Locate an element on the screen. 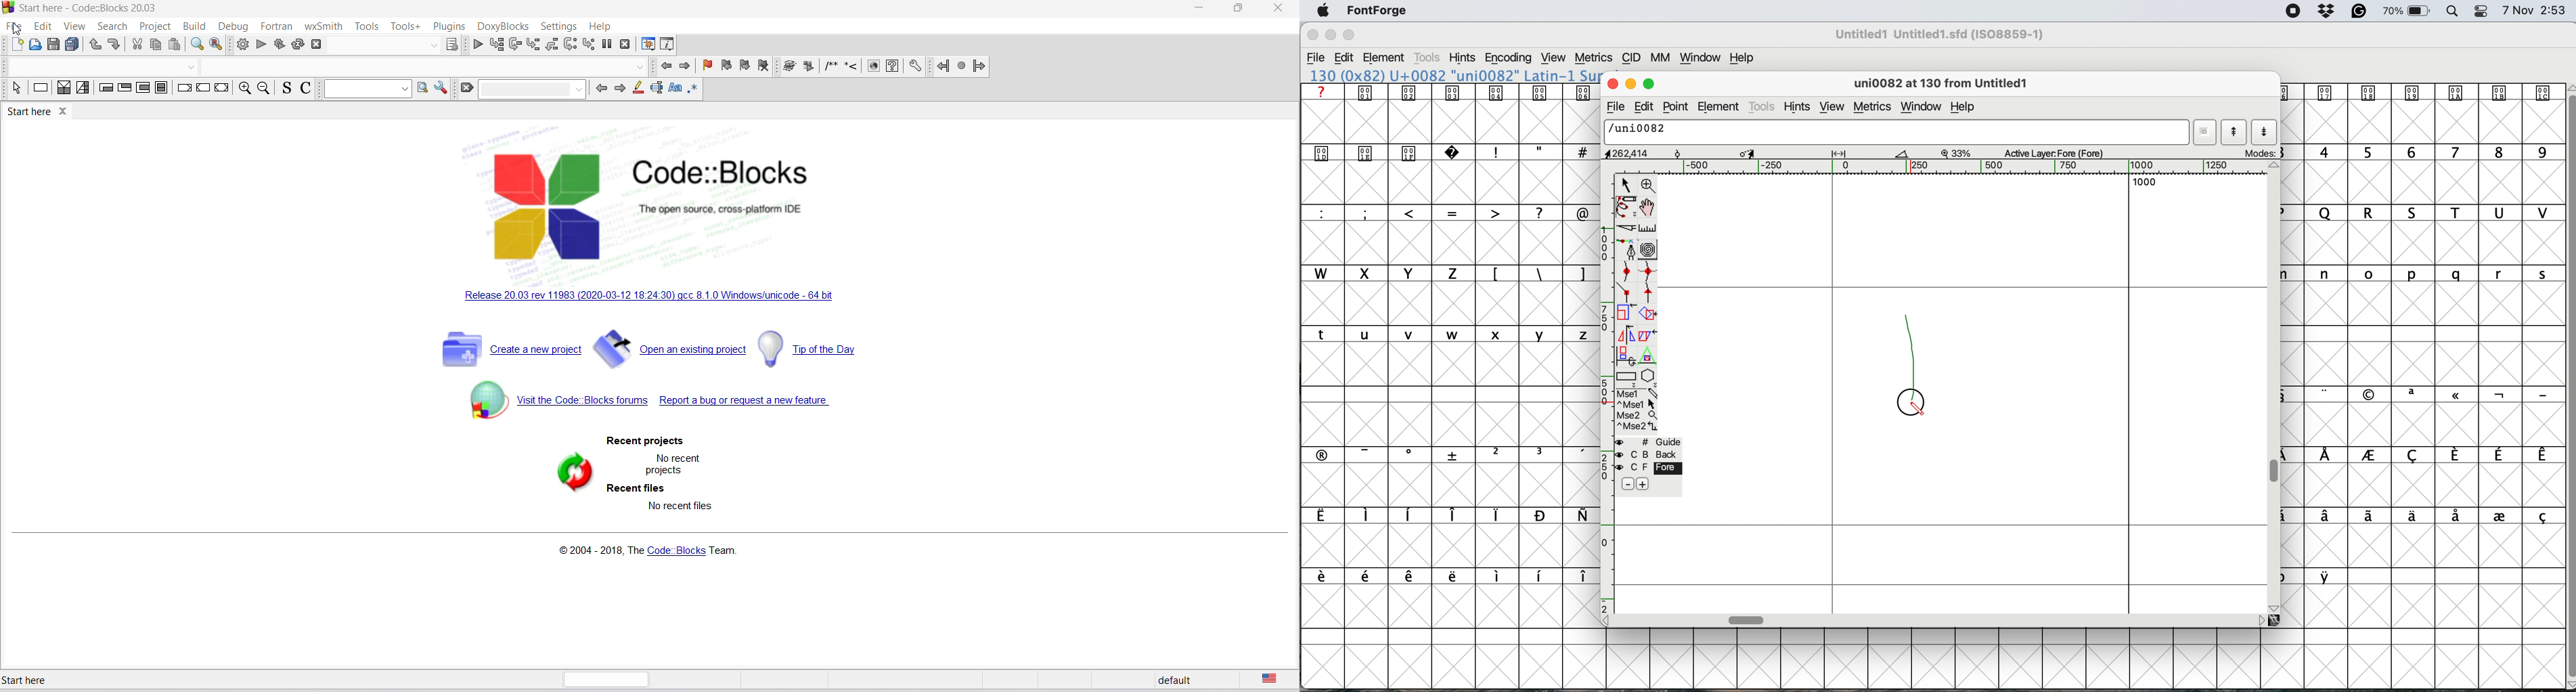  edit is located at coordinates (1646, 107).